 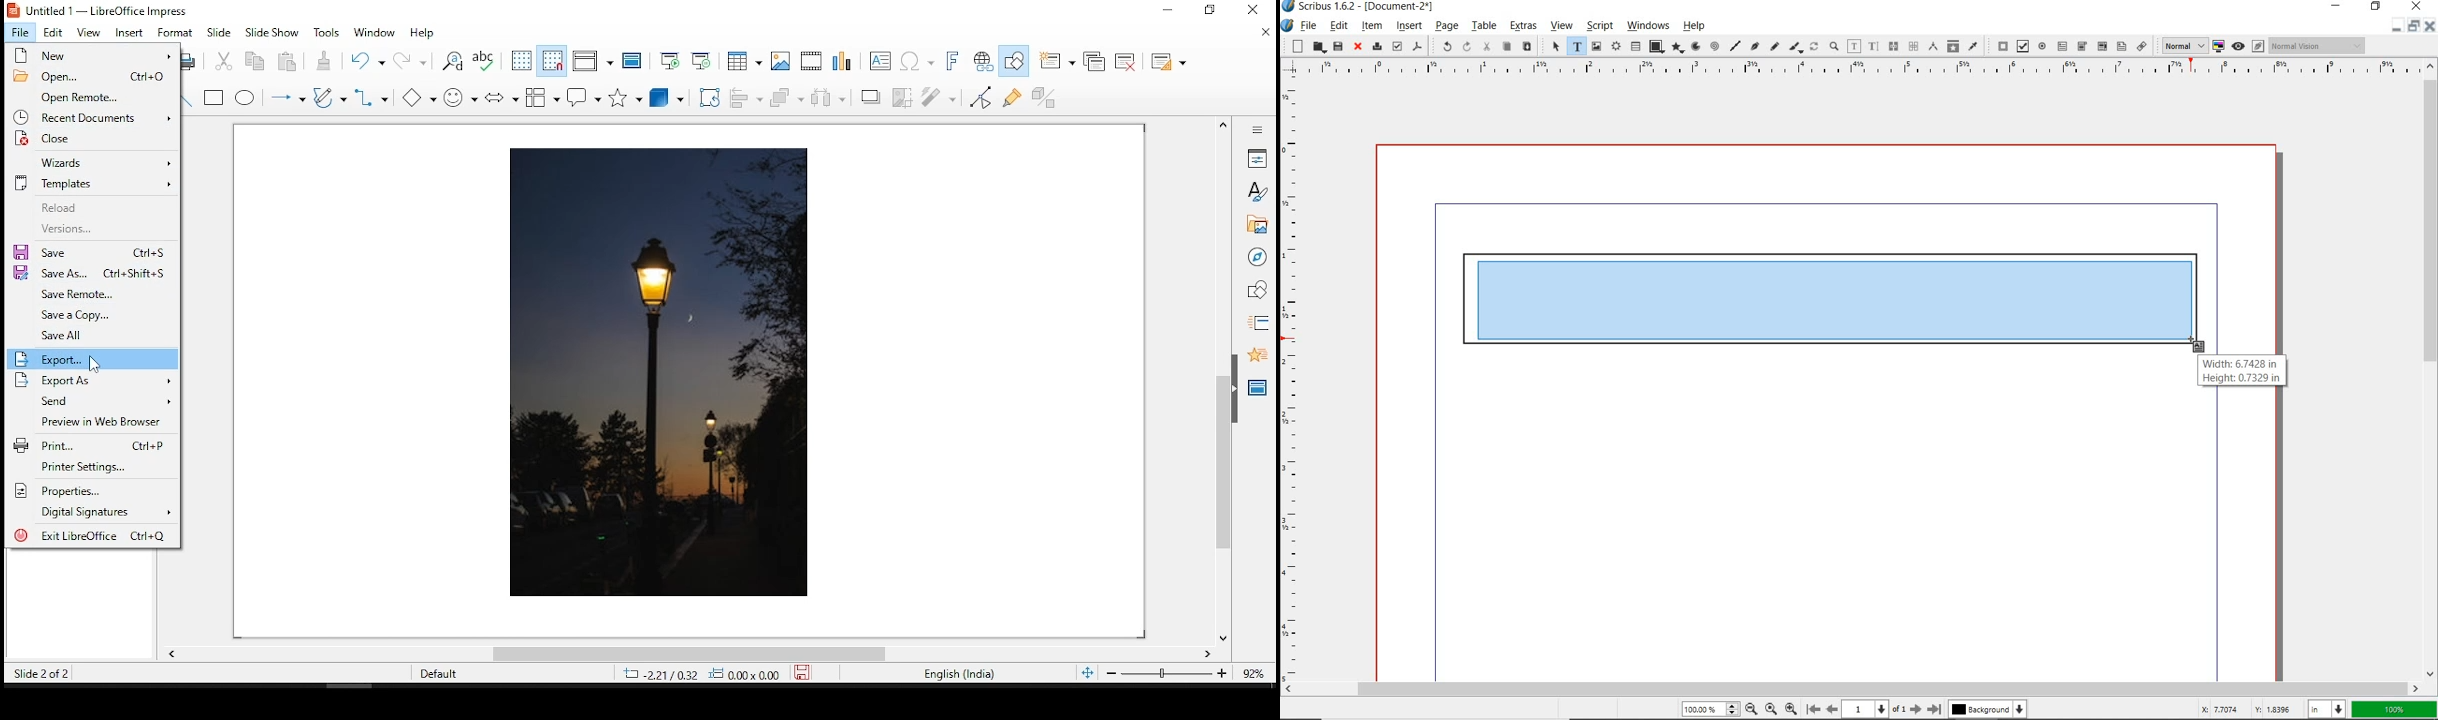 I want to click on render frame, so click(x=1615, y=47).